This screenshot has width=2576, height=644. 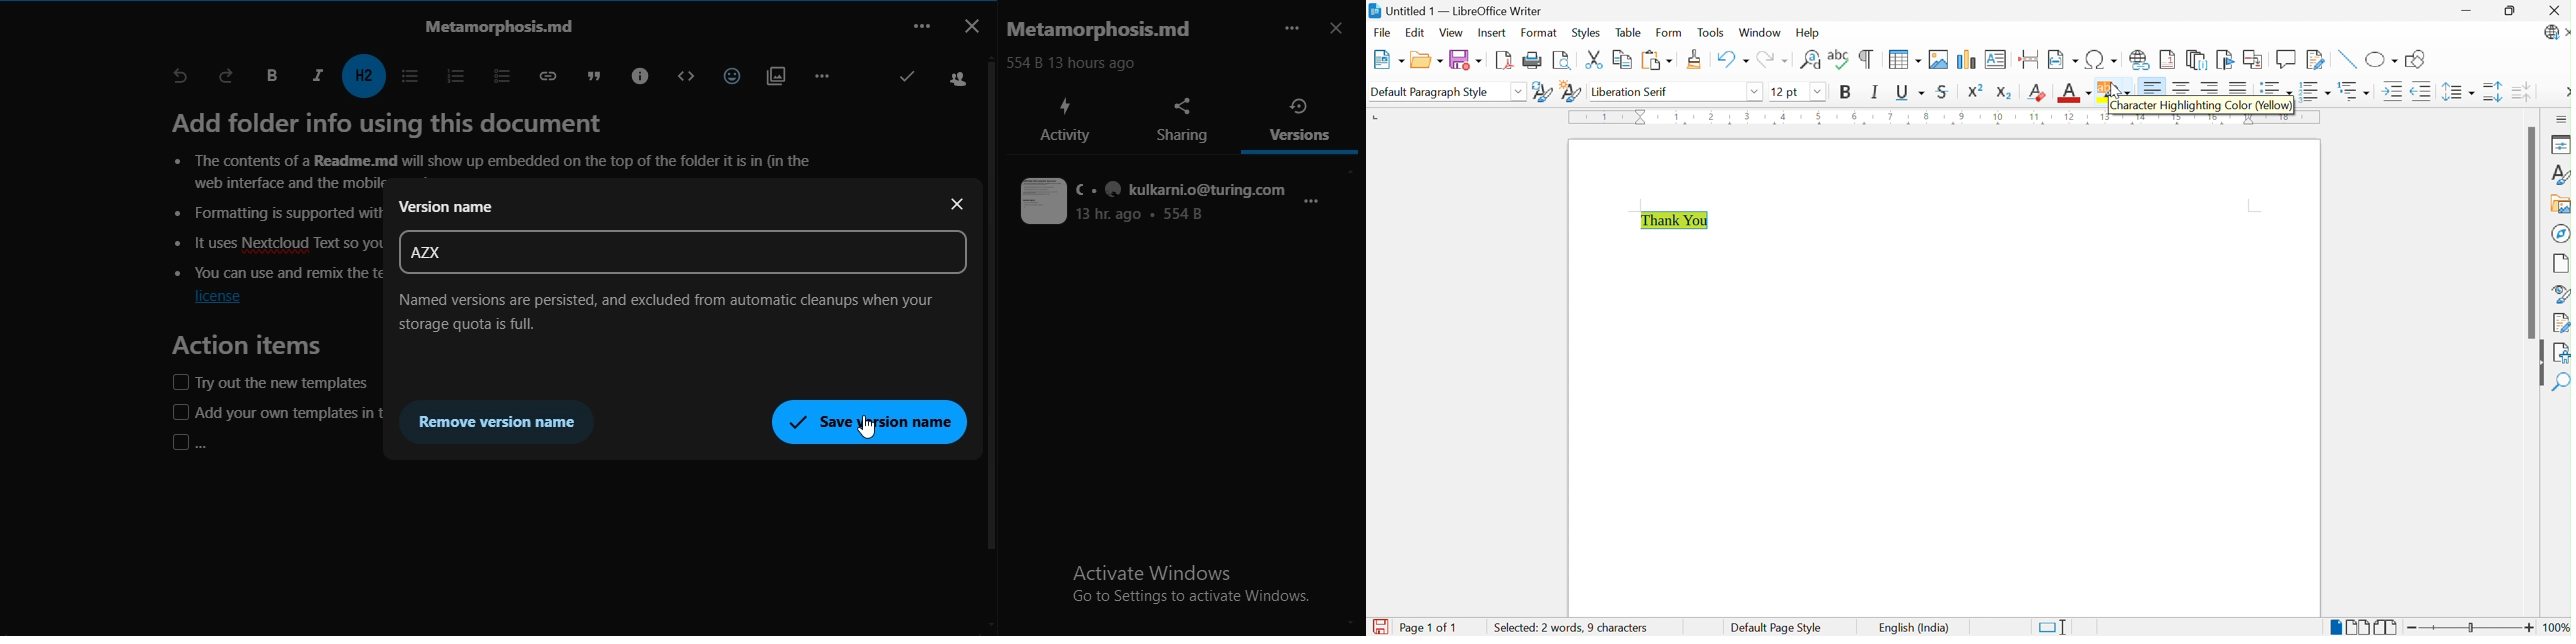 What do you see at coordinates (366, 76) in the screenshot?
I see `headings` at bounding box center [366, 76].